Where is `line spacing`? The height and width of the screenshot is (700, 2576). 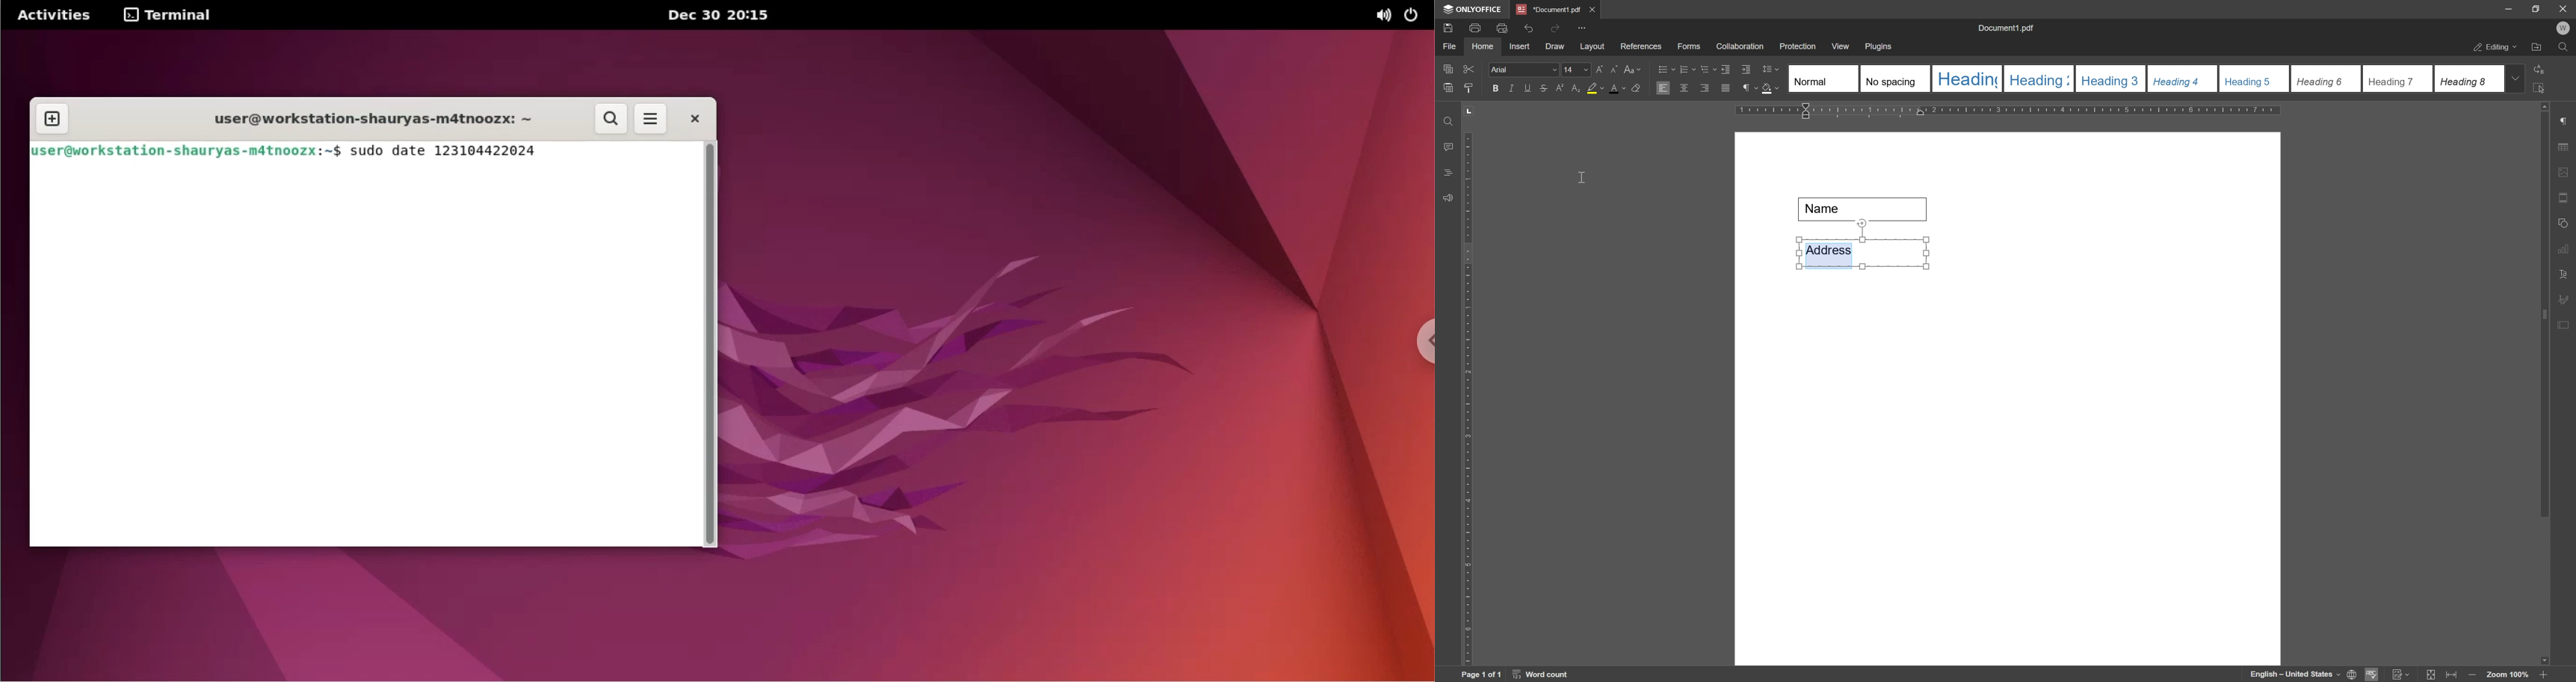
line spacing is located at coordinates (1770, 69).